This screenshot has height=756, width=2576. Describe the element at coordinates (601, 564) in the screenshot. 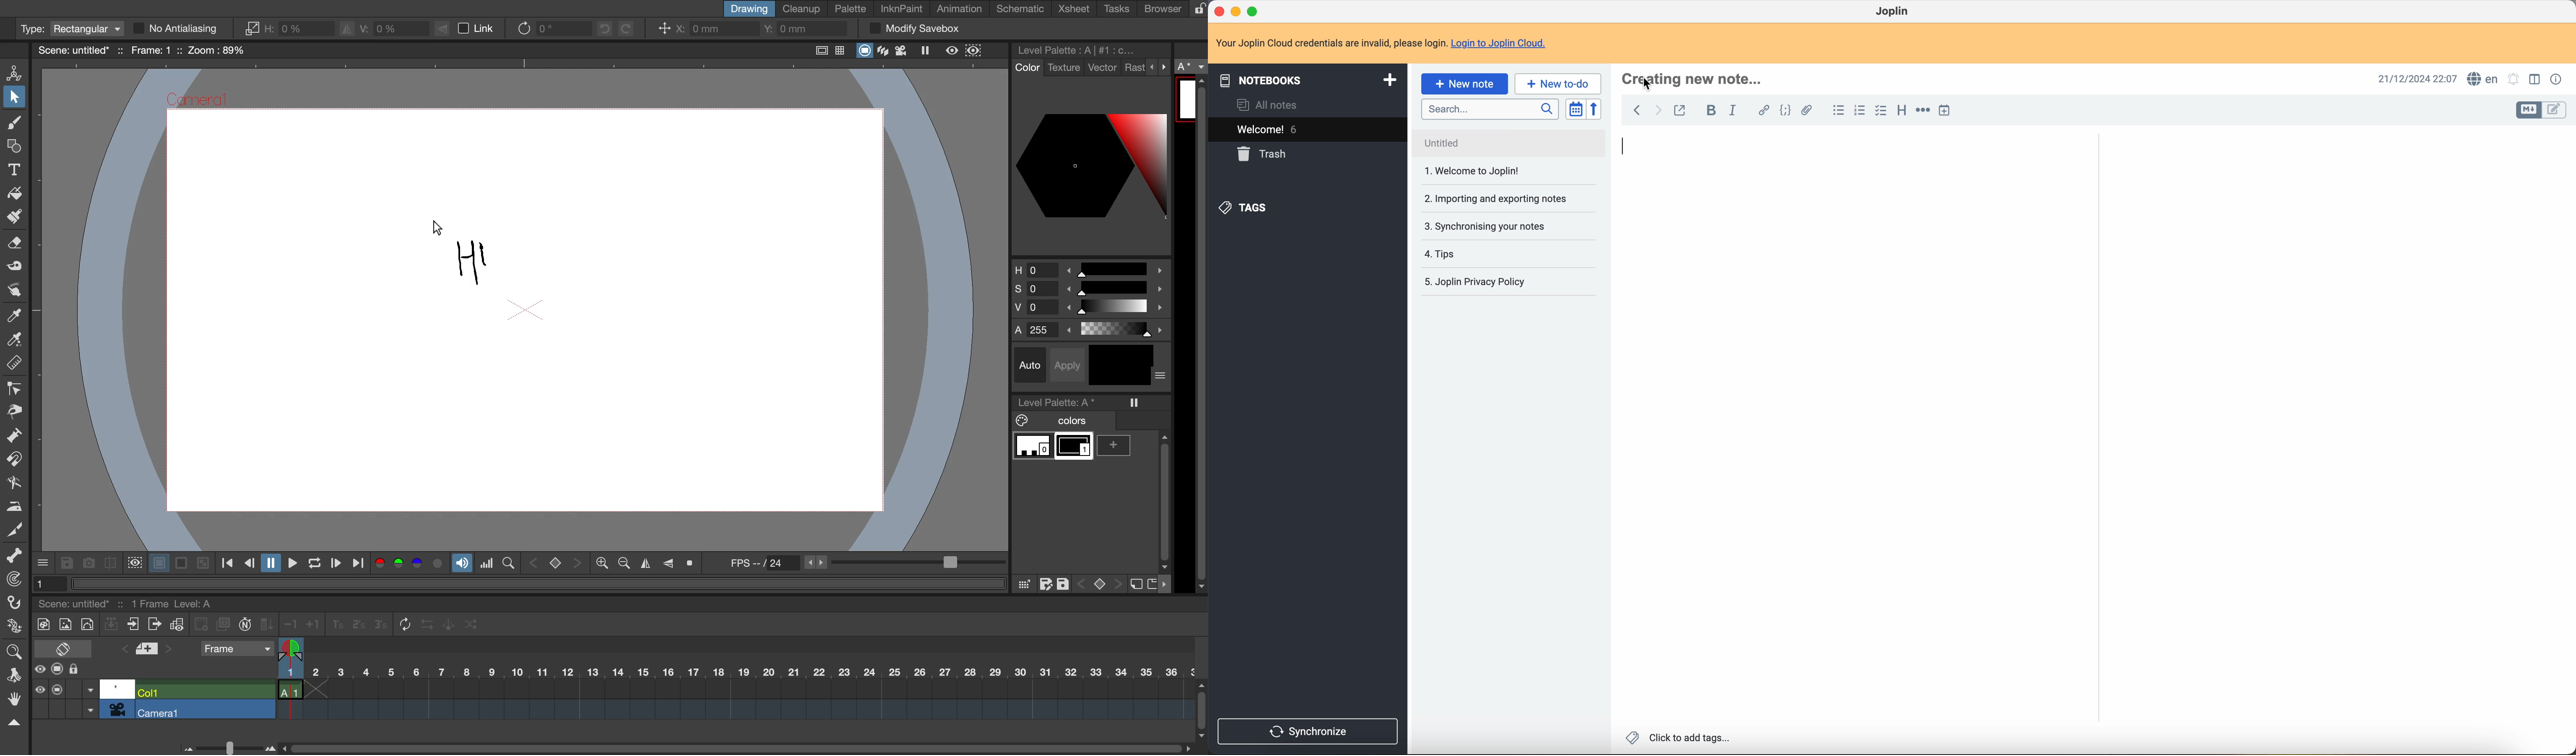

I see `zoom out` at that location.